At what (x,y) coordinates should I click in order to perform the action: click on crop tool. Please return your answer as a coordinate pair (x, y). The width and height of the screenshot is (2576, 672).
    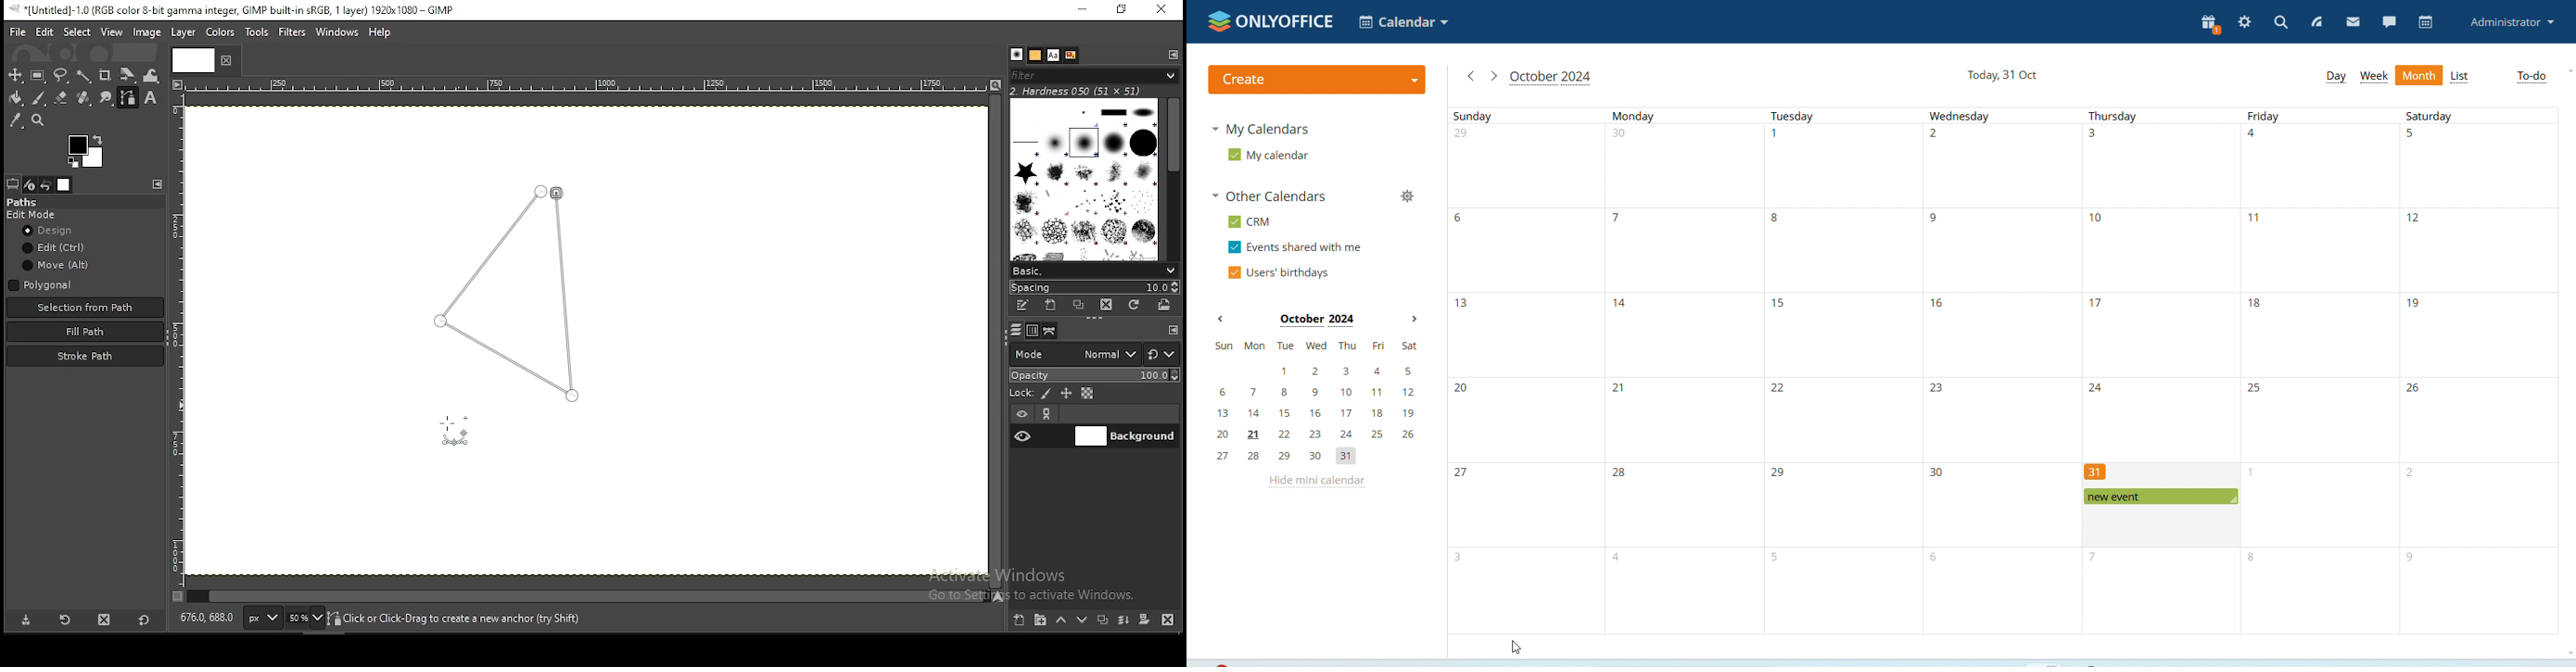
    Looking at the image, I should click on (107, 74).